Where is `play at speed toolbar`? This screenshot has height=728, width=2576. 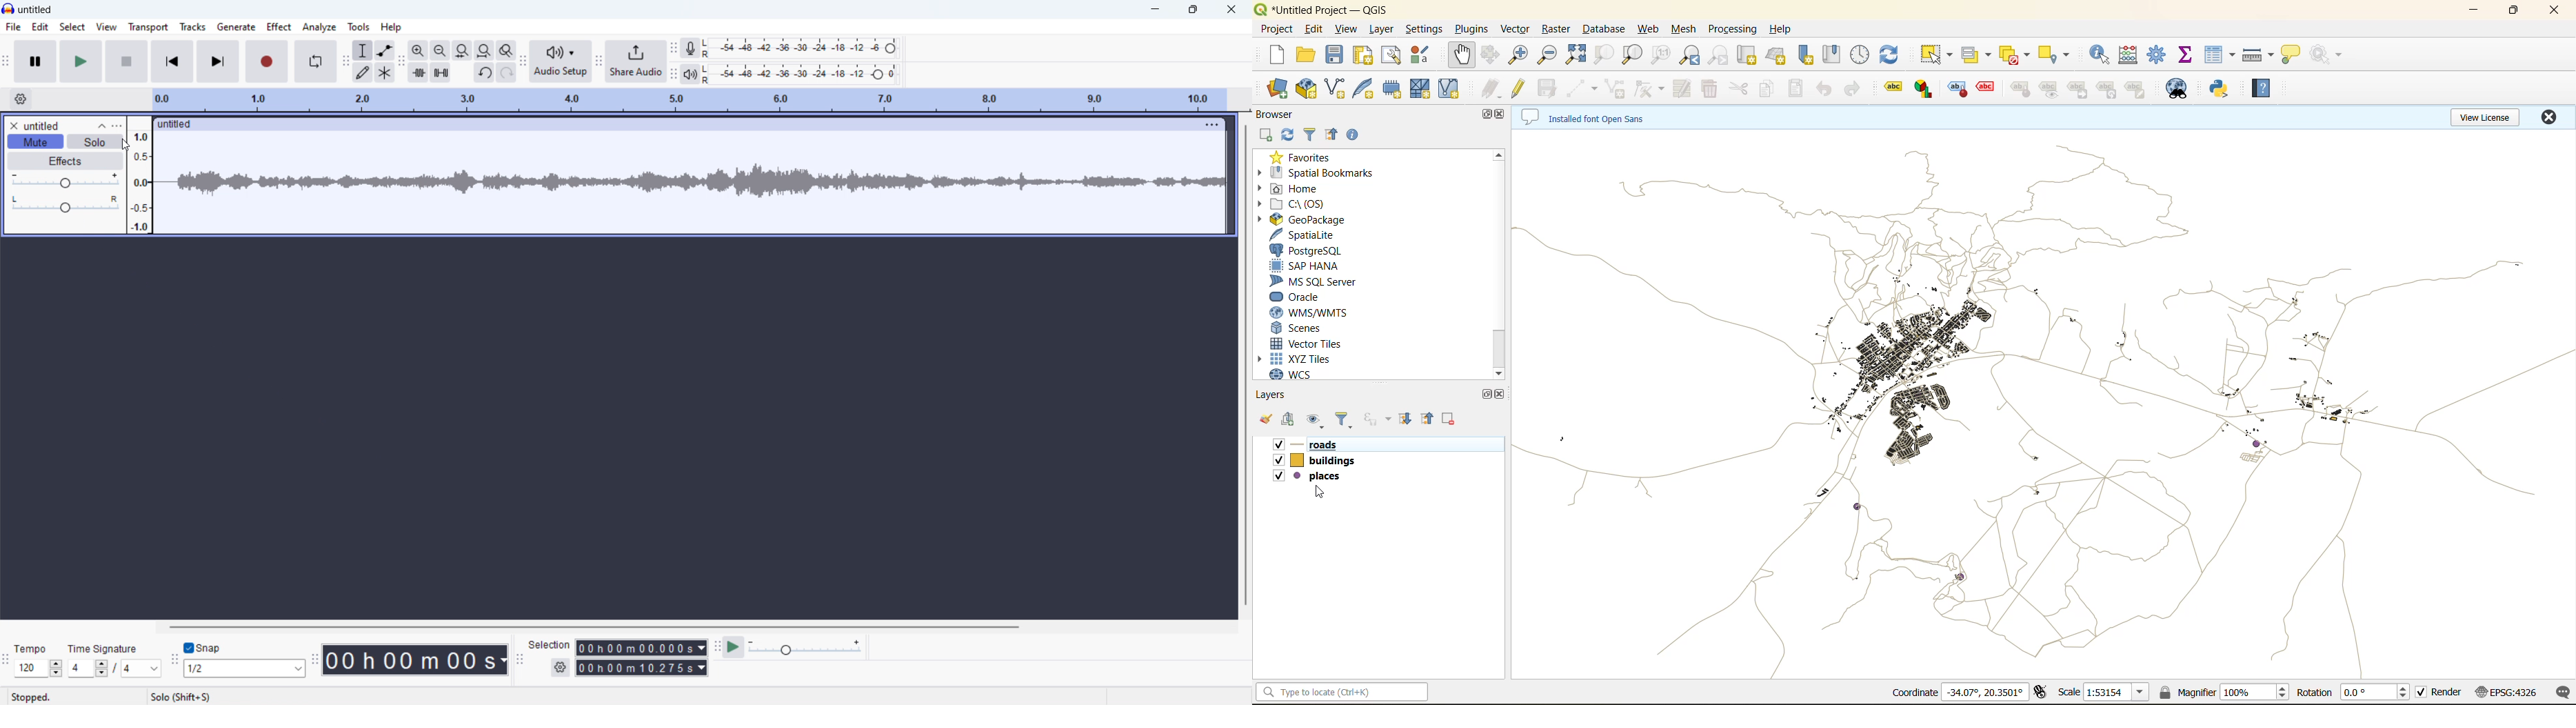 play at speed toolbar is located at coordinates (719, 648).